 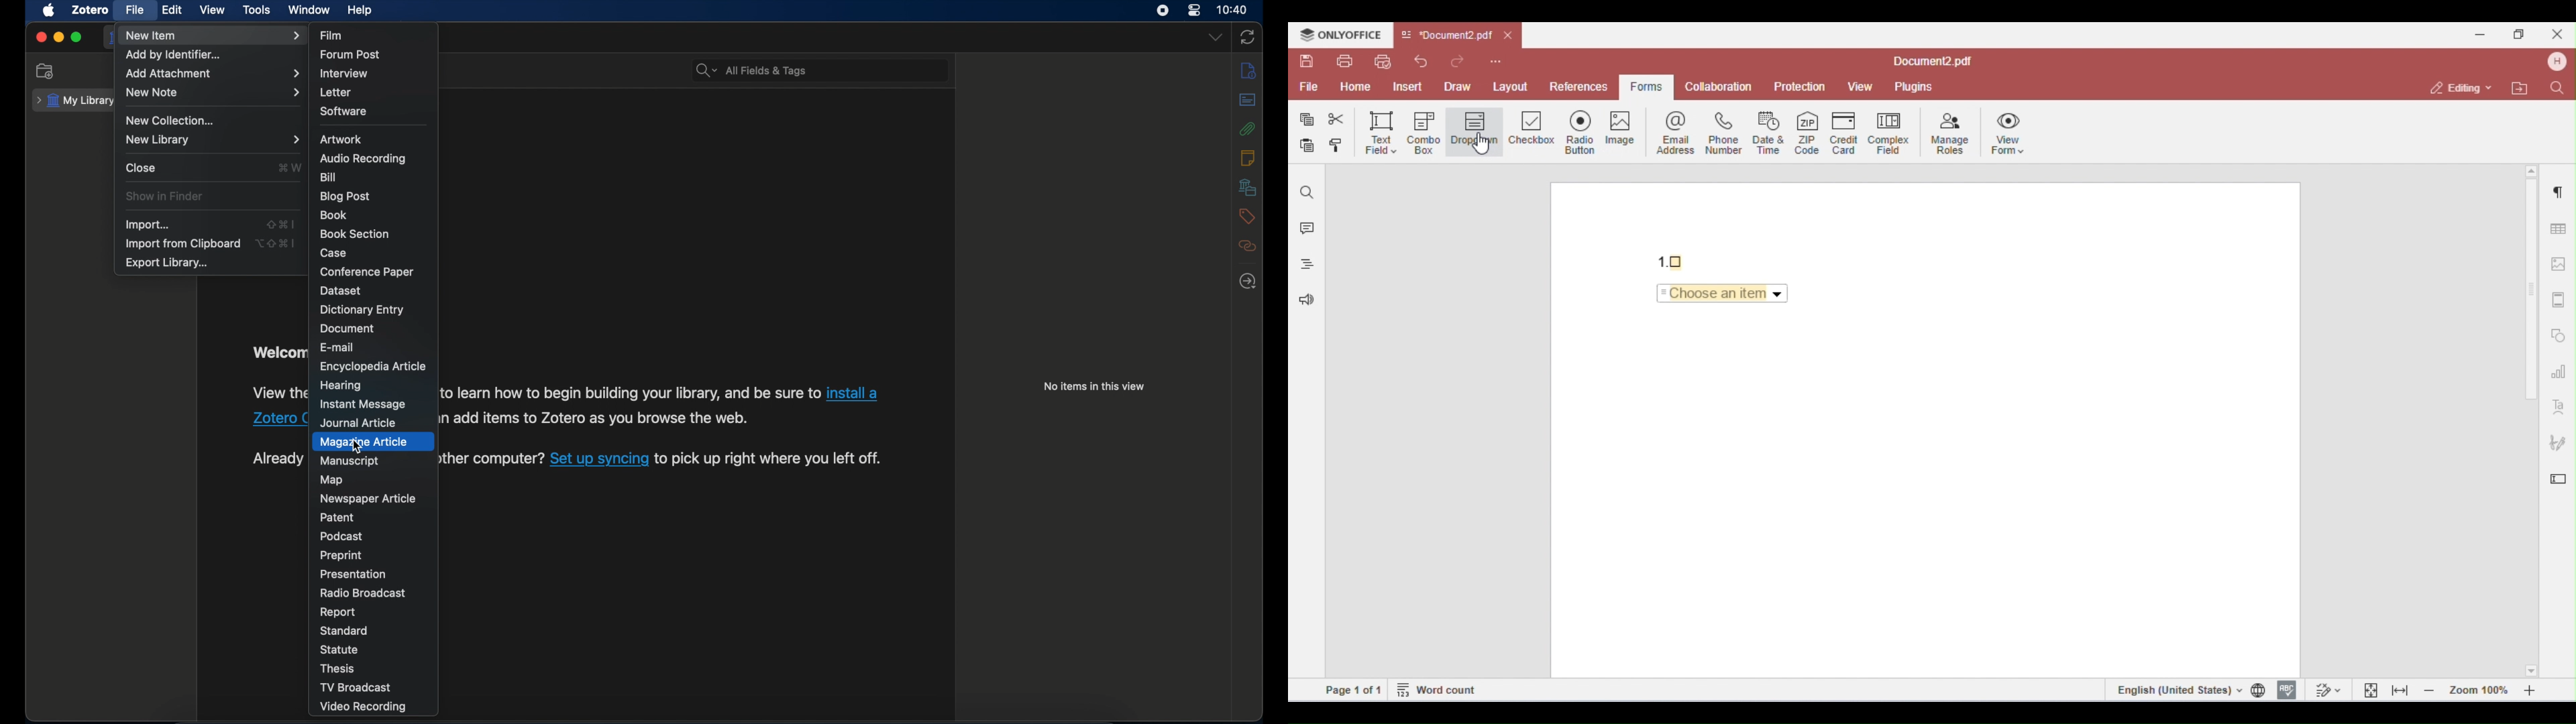 I want to click on import from clipboard, so click(x=182, y=243).